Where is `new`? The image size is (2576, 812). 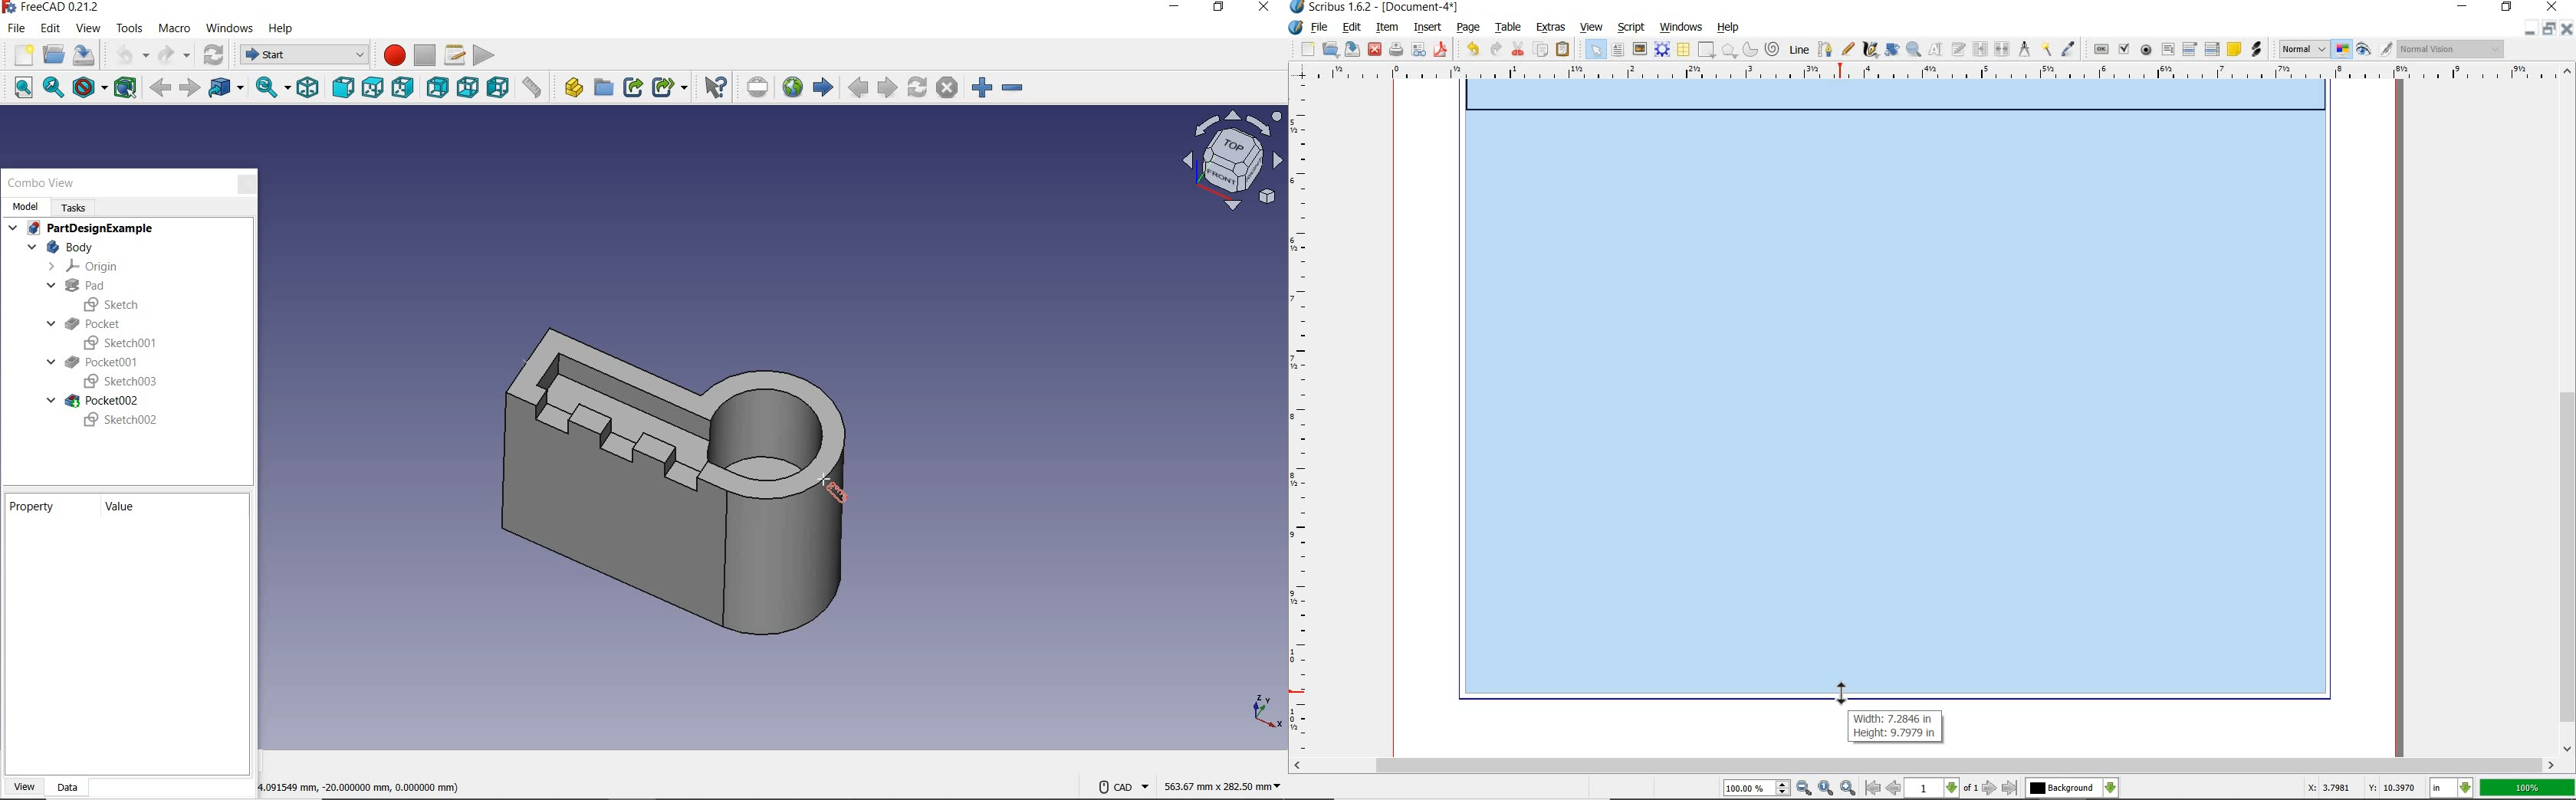
new is located at coordinates (1303, 49).